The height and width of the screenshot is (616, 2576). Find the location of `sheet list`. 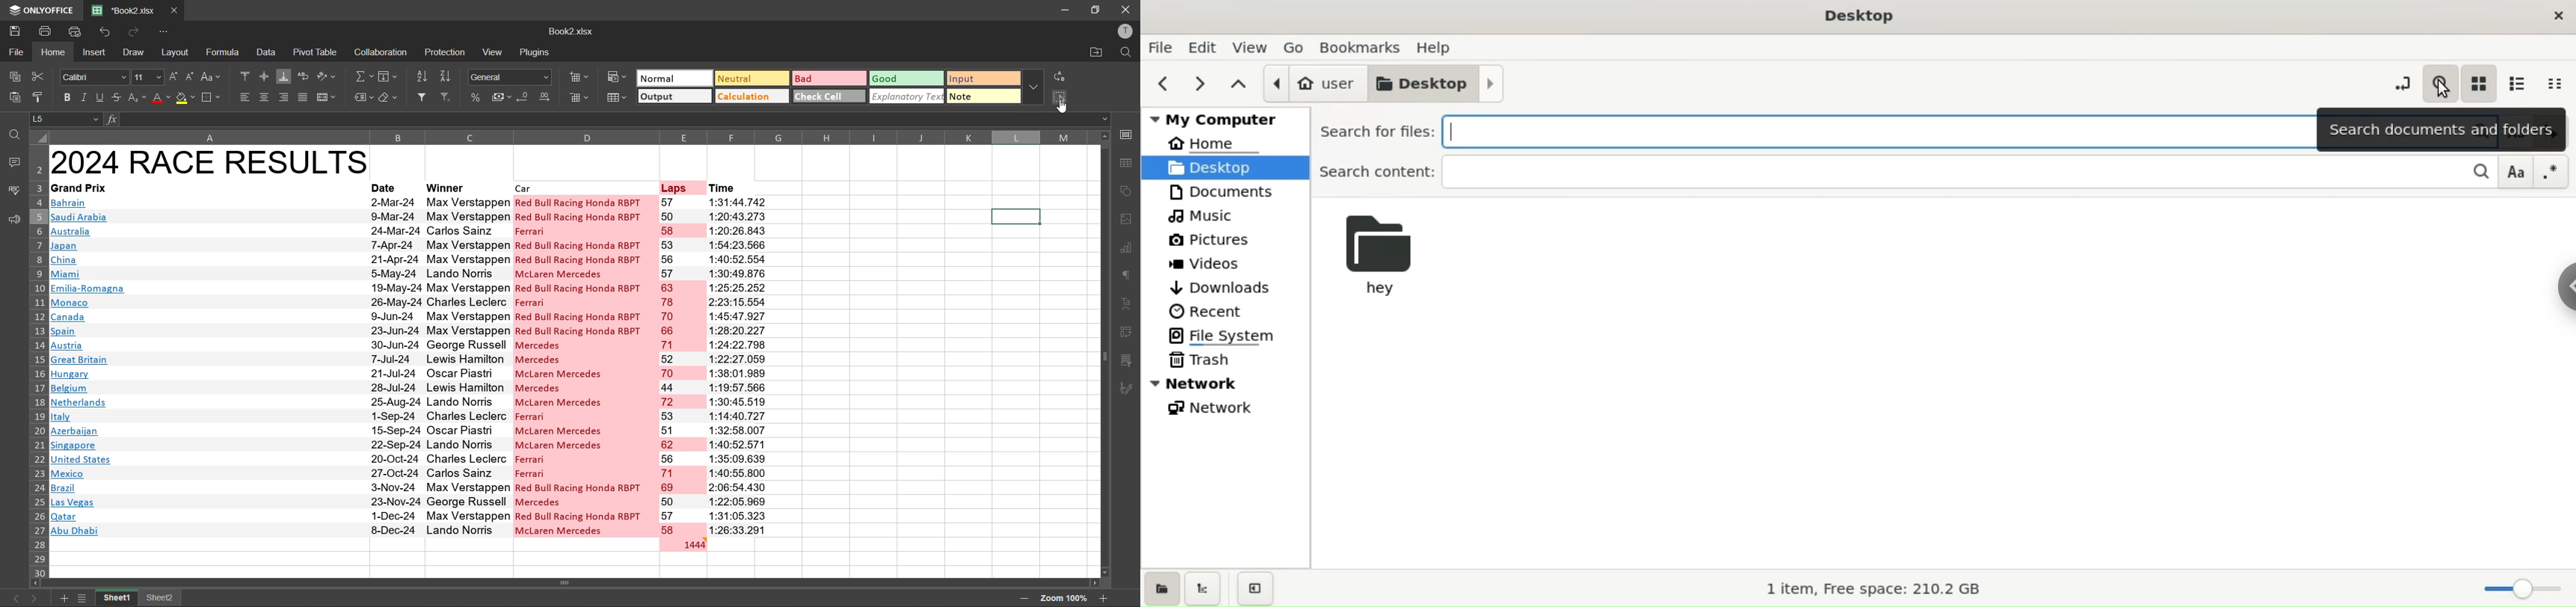

sheet list is located at coordinates (86, 598).